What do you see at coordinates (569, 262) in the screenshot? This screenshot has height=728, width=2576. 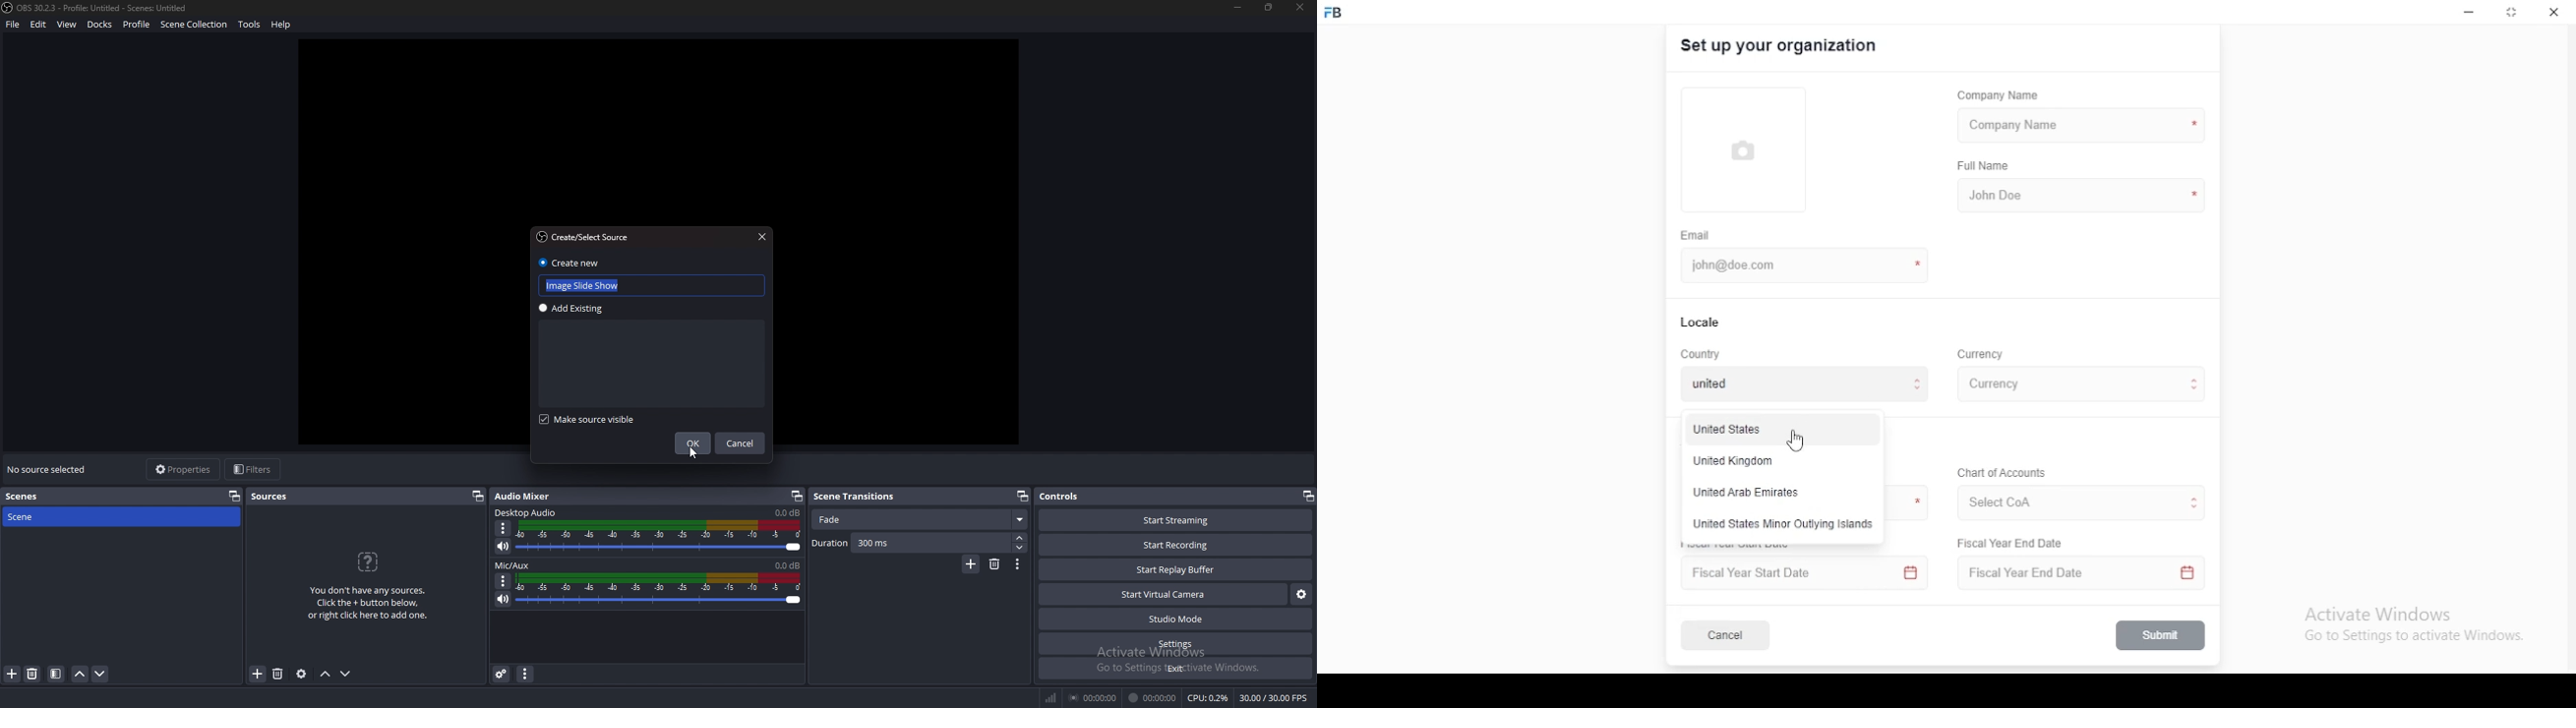 I see `create new` at bounding box center [569, 262].